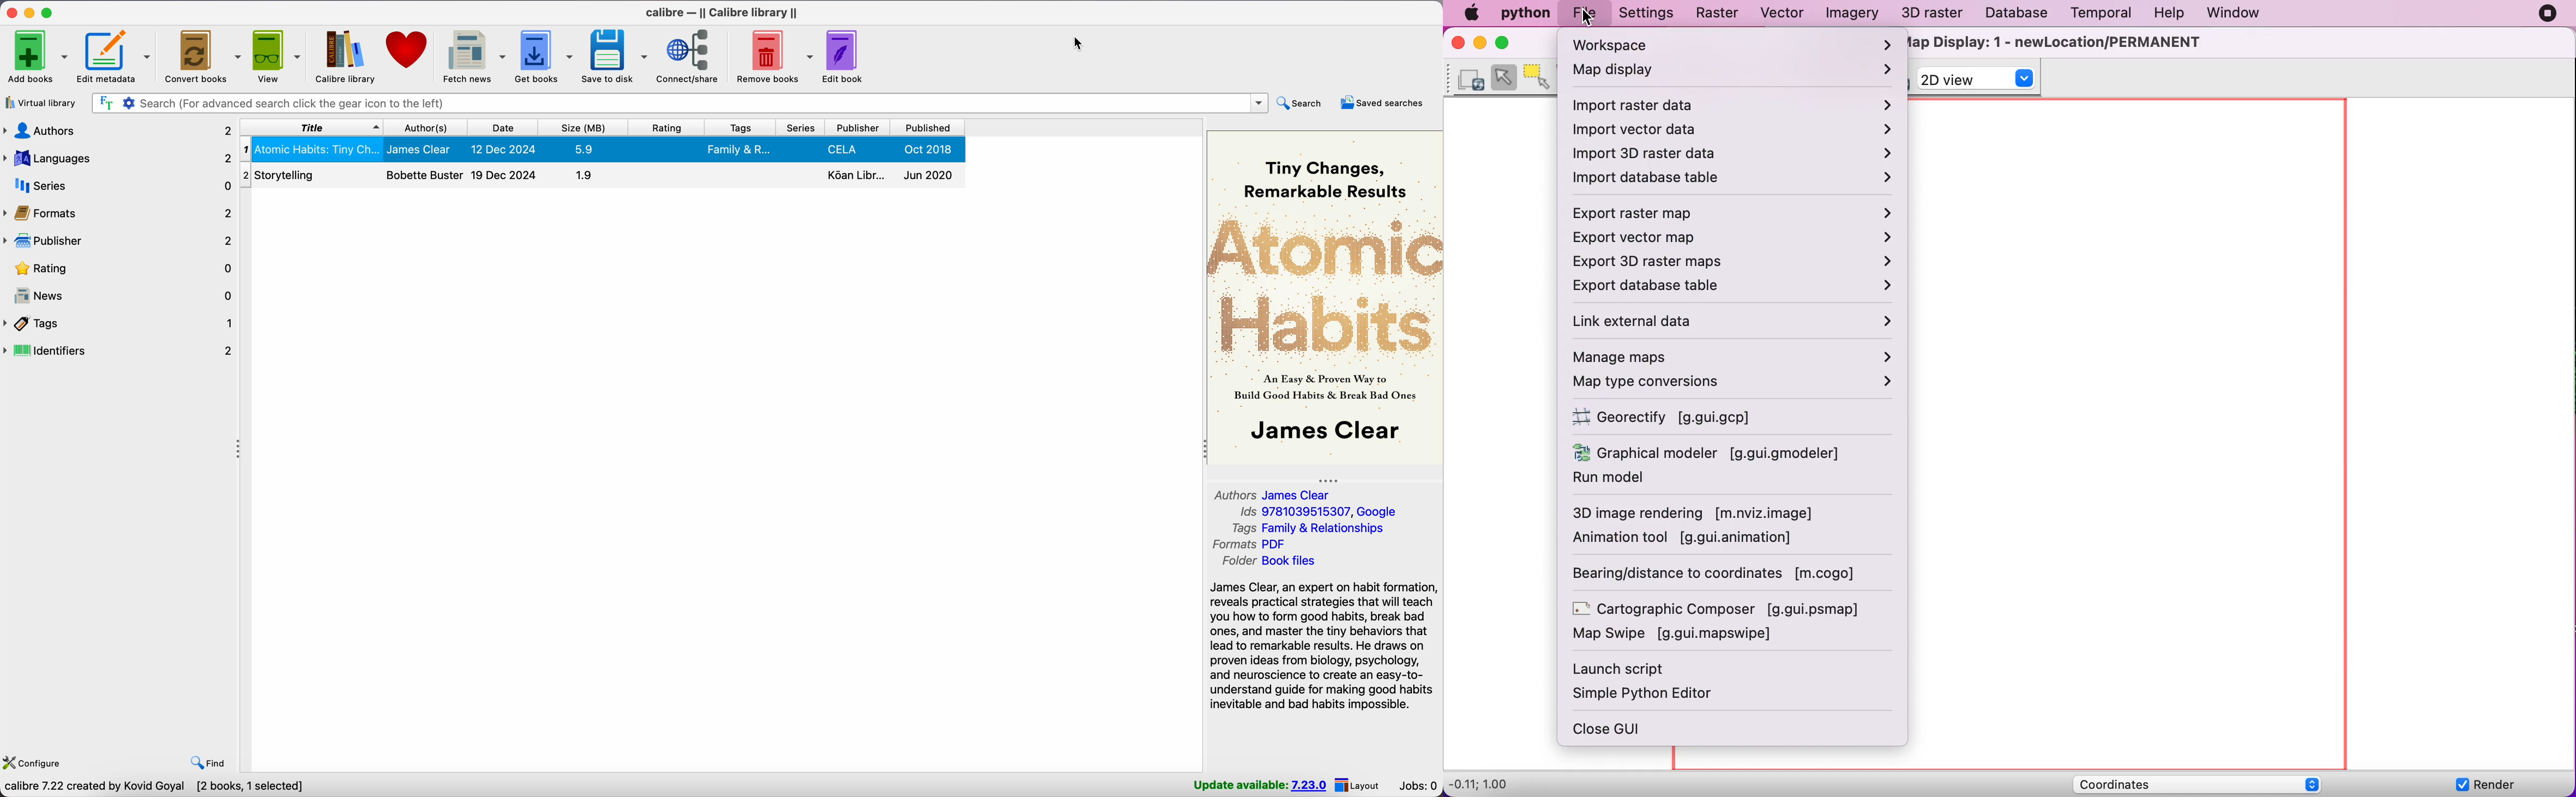 This screenshot has height=812, width=2576. Describe the element at coordinates (118, 131) in the screenshot. I see `authors` at that location.